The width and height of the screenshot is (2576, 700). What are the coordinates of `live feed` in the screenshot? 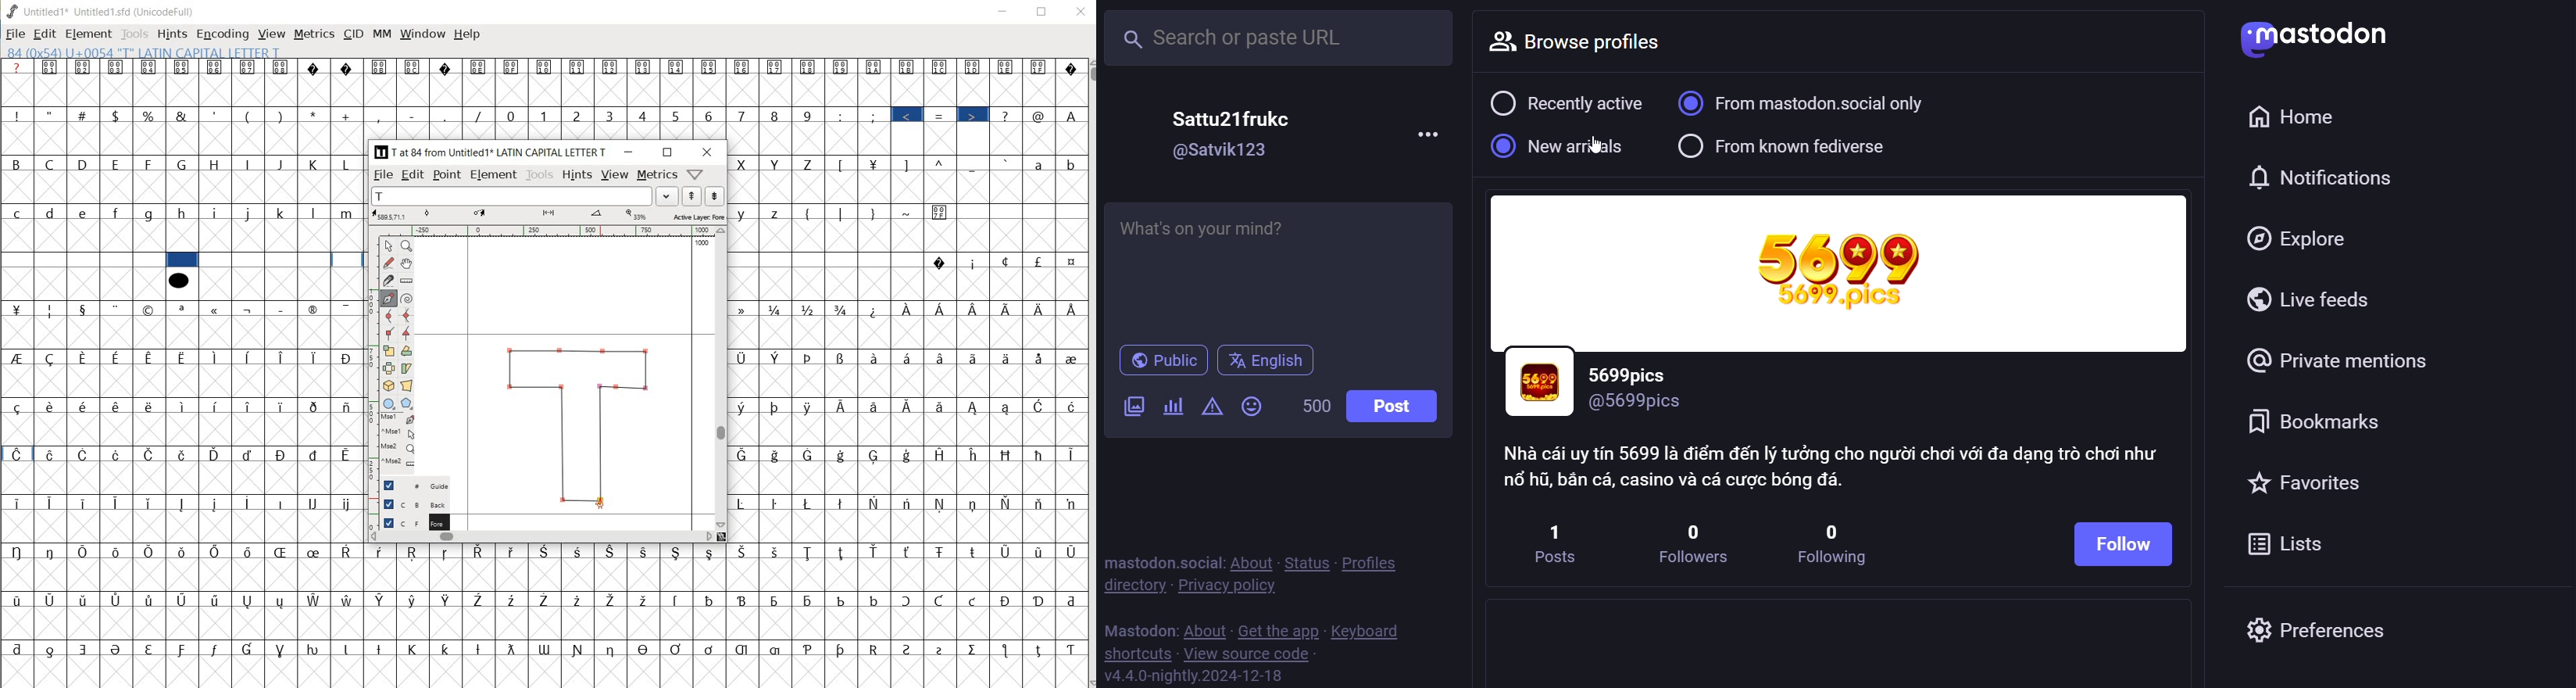 It's located at (2315, 302).